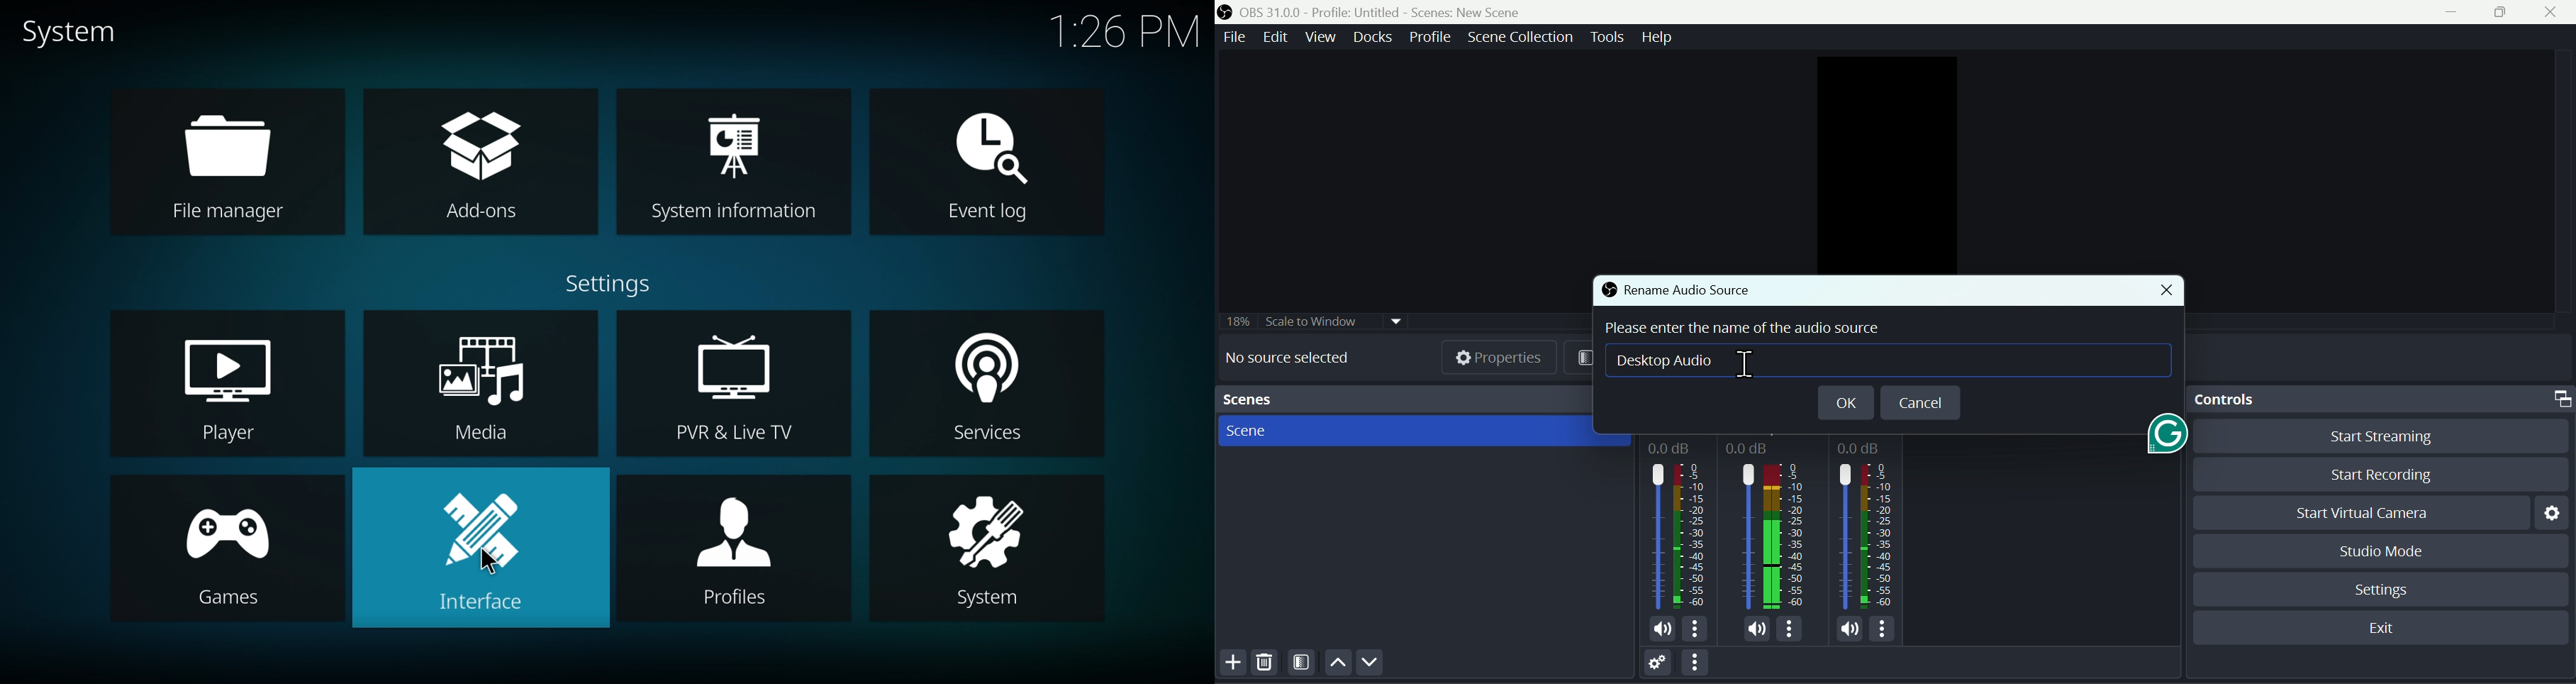  What do you see at coordinates (2383, 626) in the screenshot?
I see `Exit` at bounding box center [2383, 626].